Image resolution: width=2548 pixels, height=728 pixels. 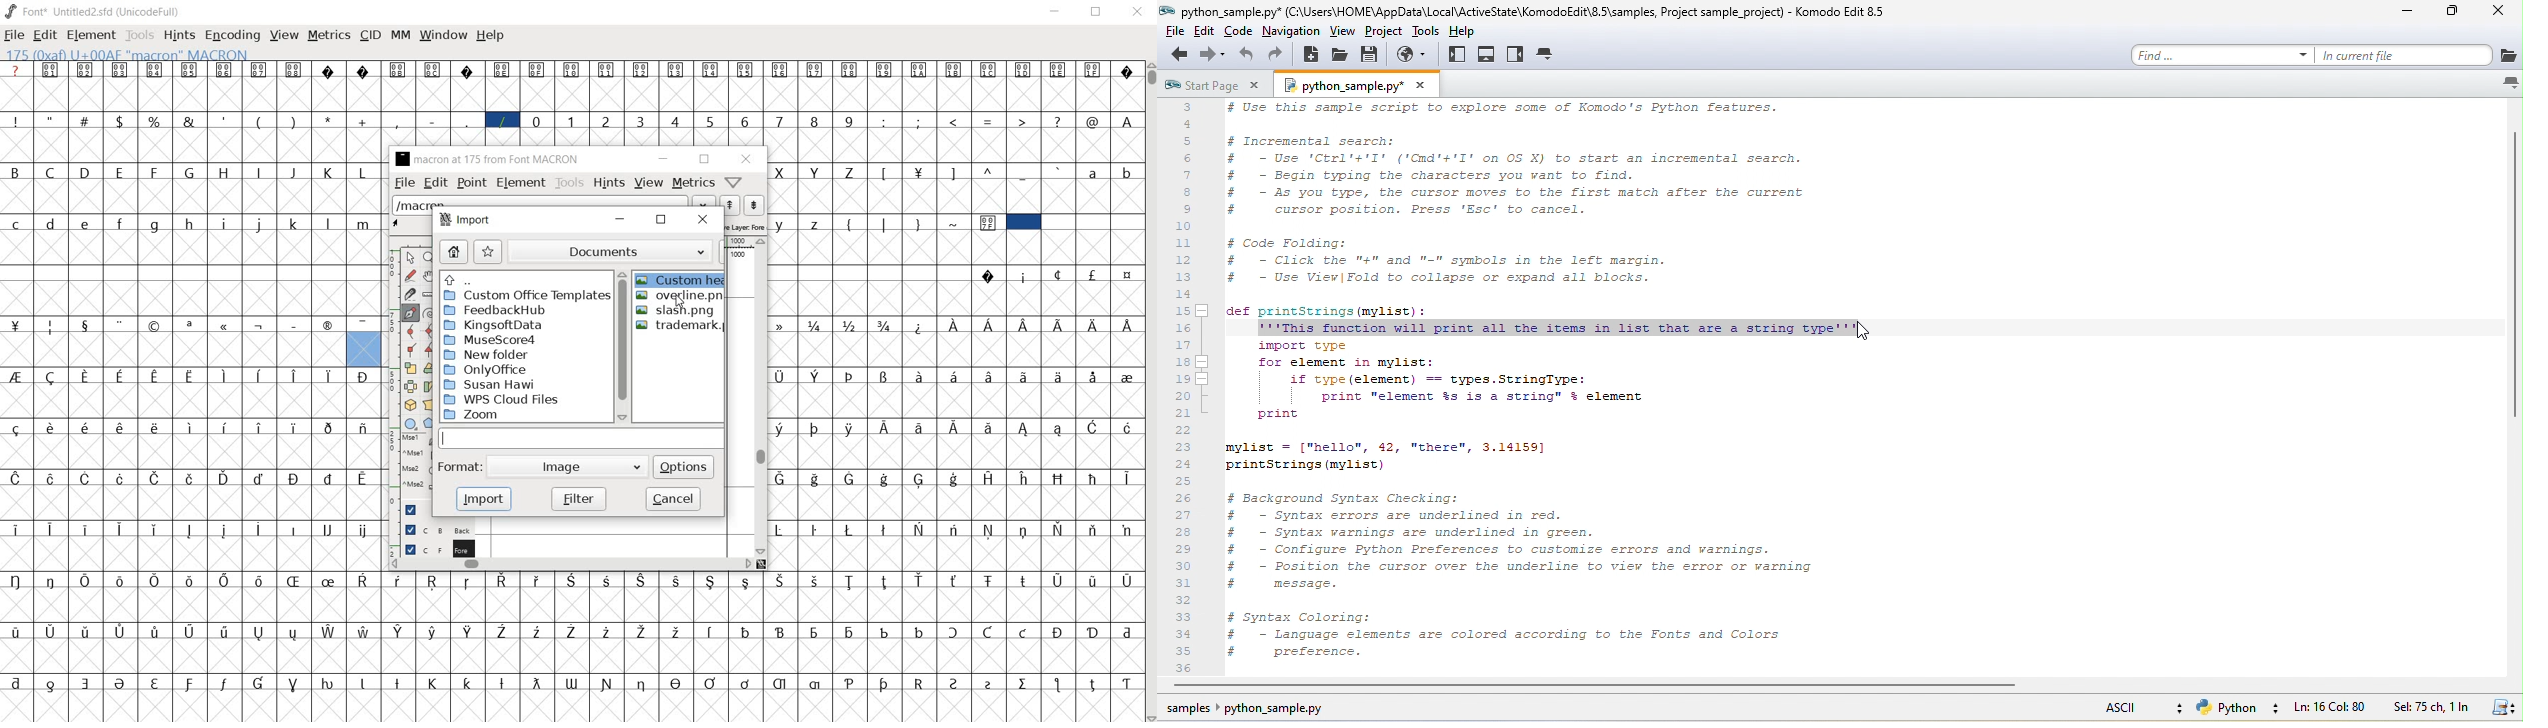 I want to click on file, so click(x=403, y=182).